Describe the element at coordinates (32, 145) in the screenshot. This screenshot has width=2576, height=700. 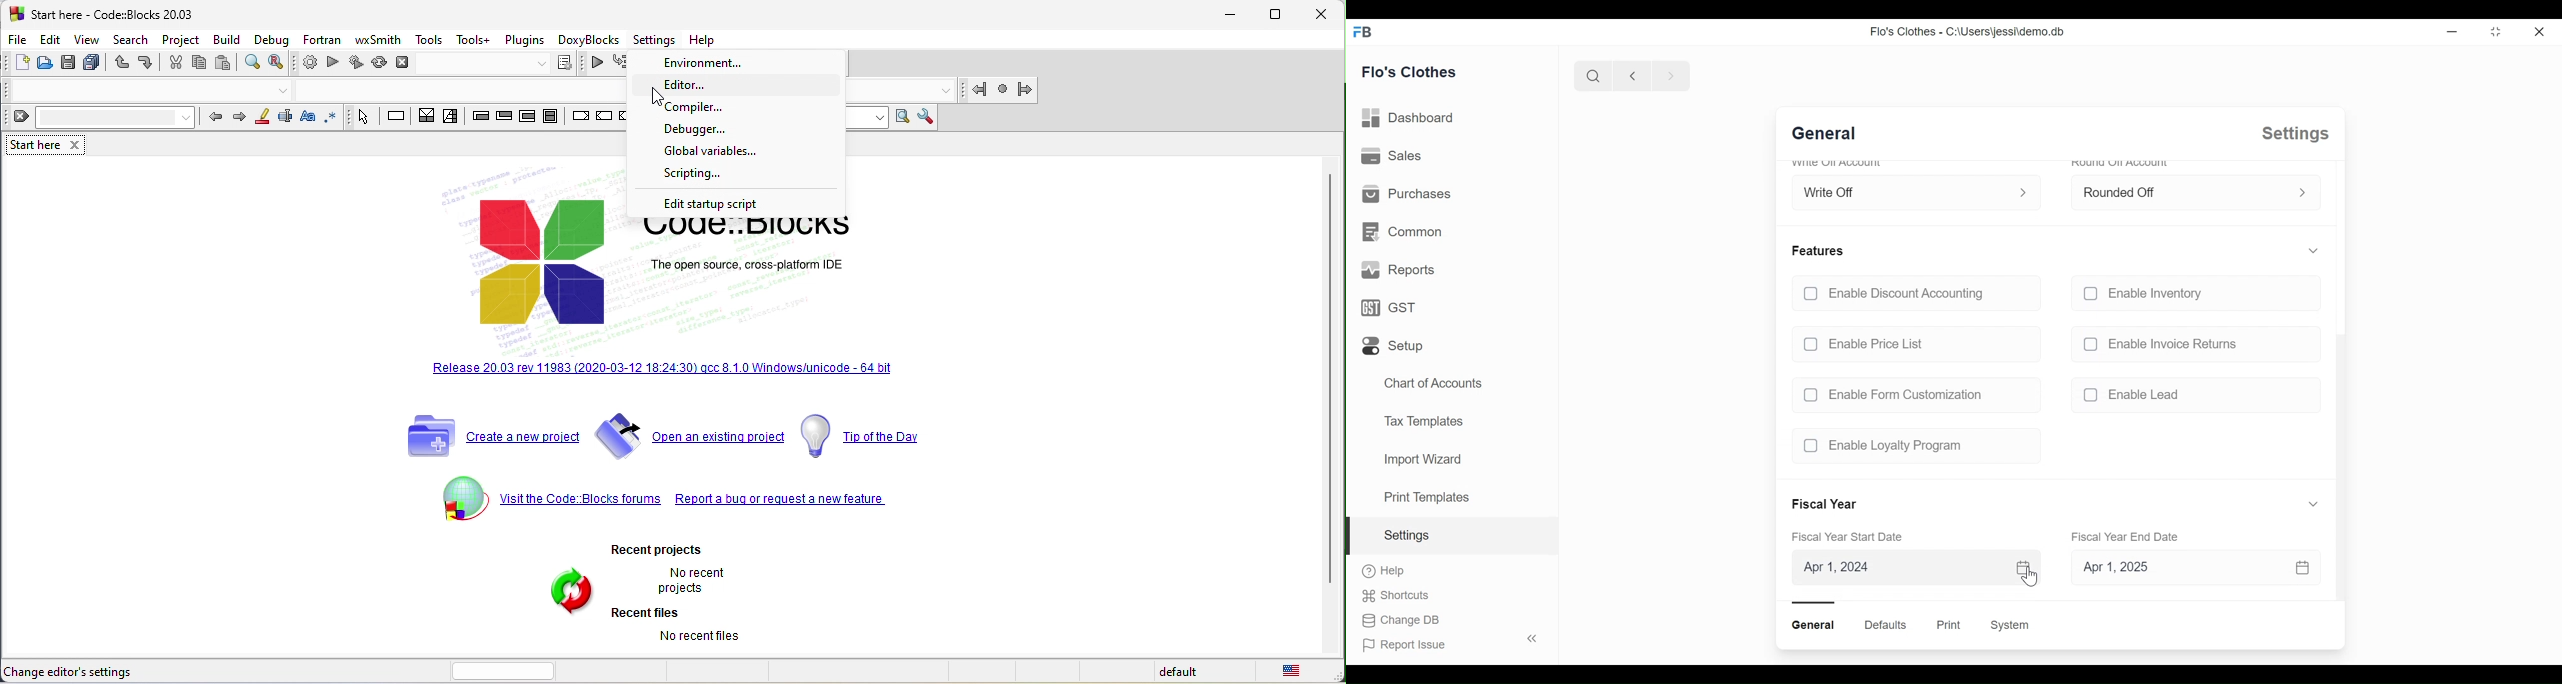
I see `start here` at that location.